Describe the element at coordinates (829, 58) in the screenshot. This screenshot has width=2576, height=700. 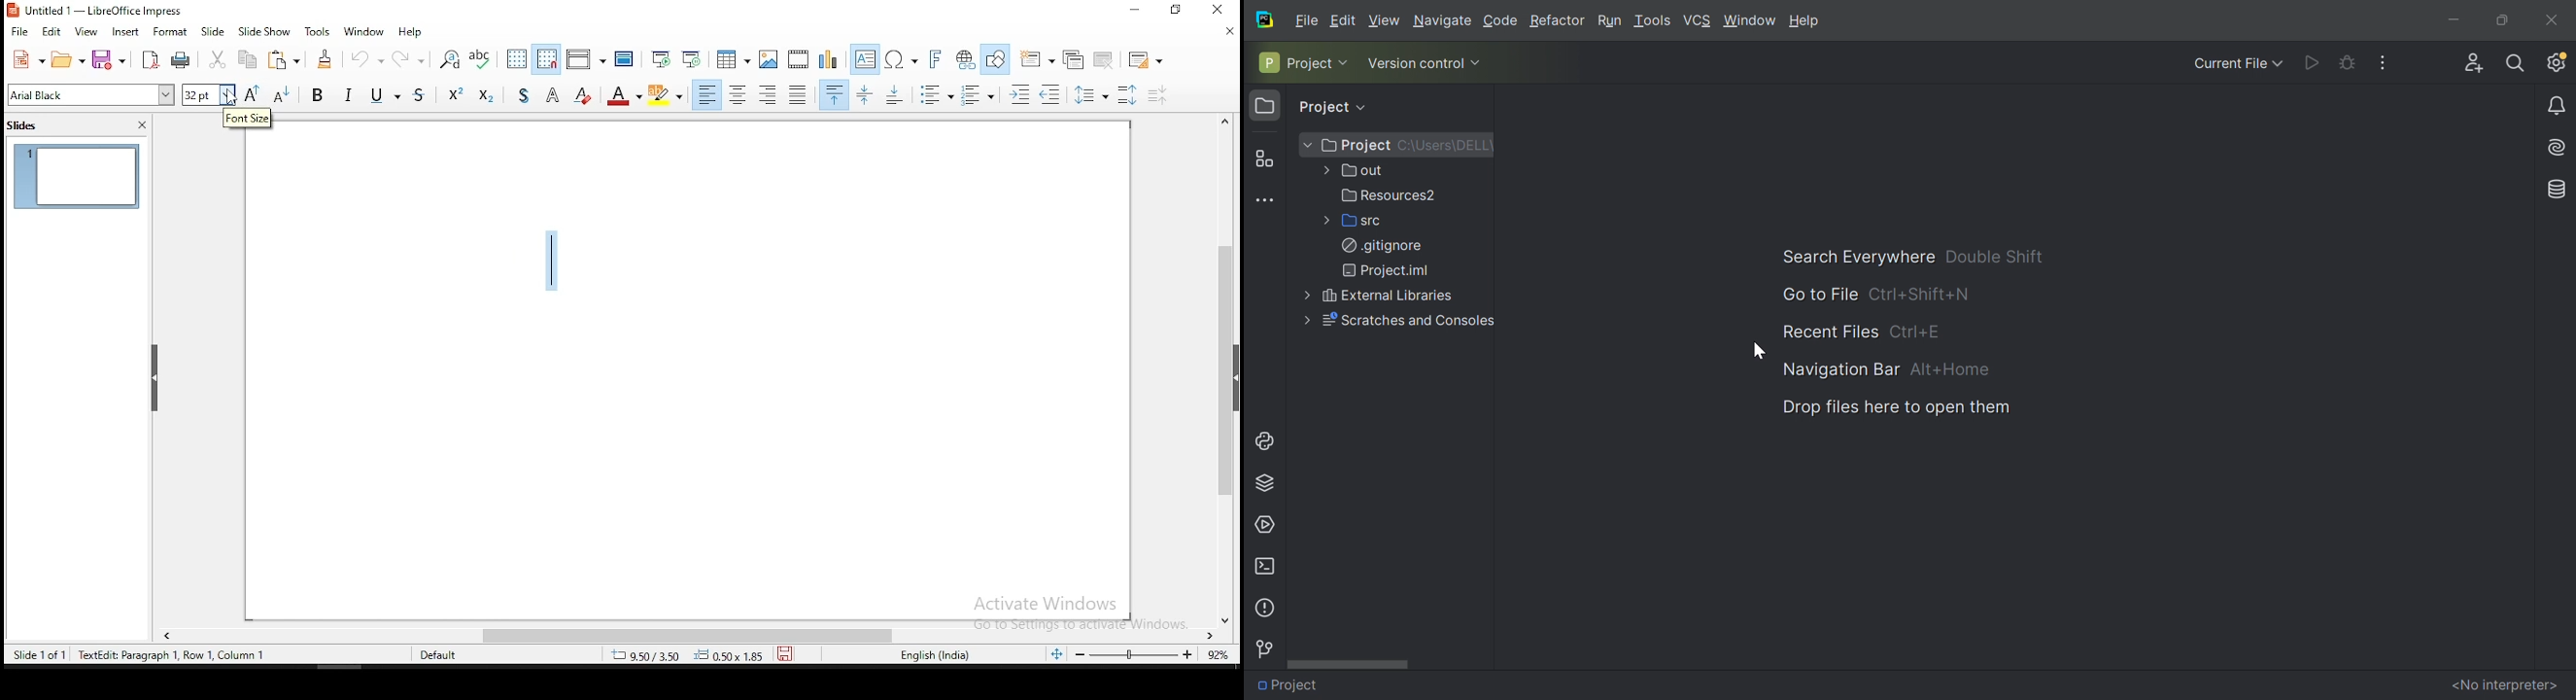
I see `charts` at that location.